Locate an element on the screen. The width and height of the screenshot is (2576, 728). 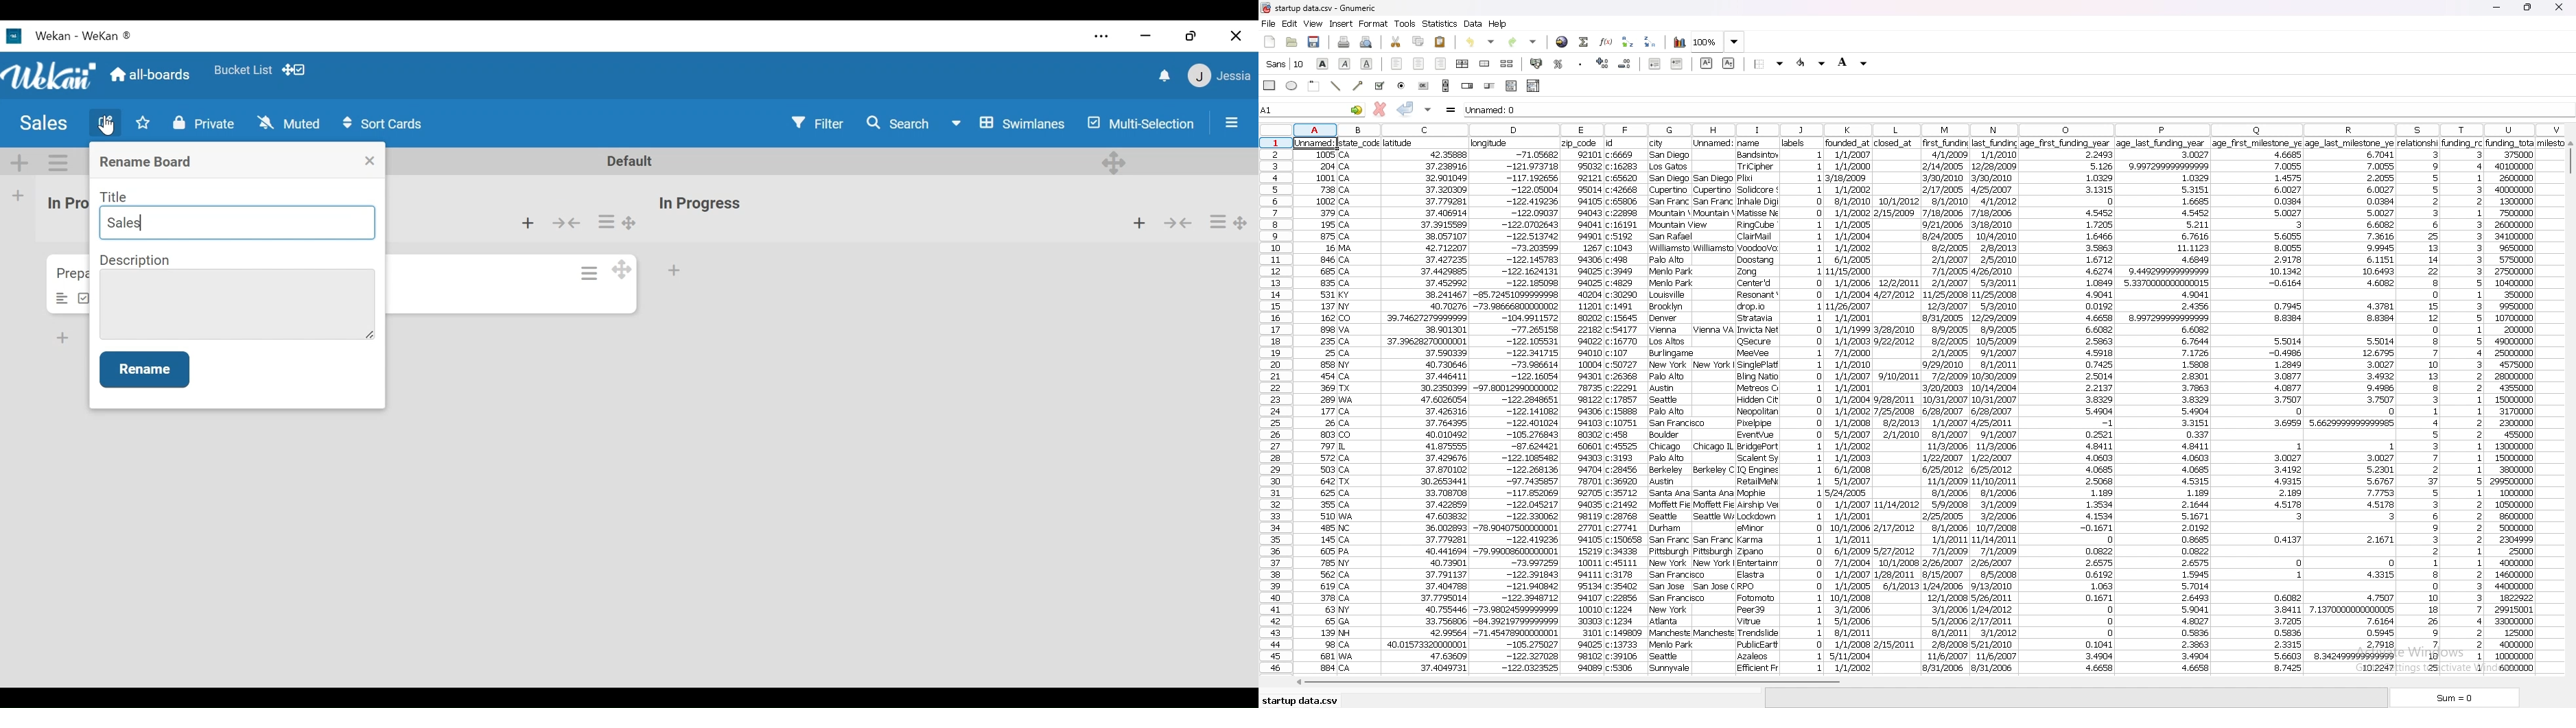
zoom is located at coordinates (1718, 43).